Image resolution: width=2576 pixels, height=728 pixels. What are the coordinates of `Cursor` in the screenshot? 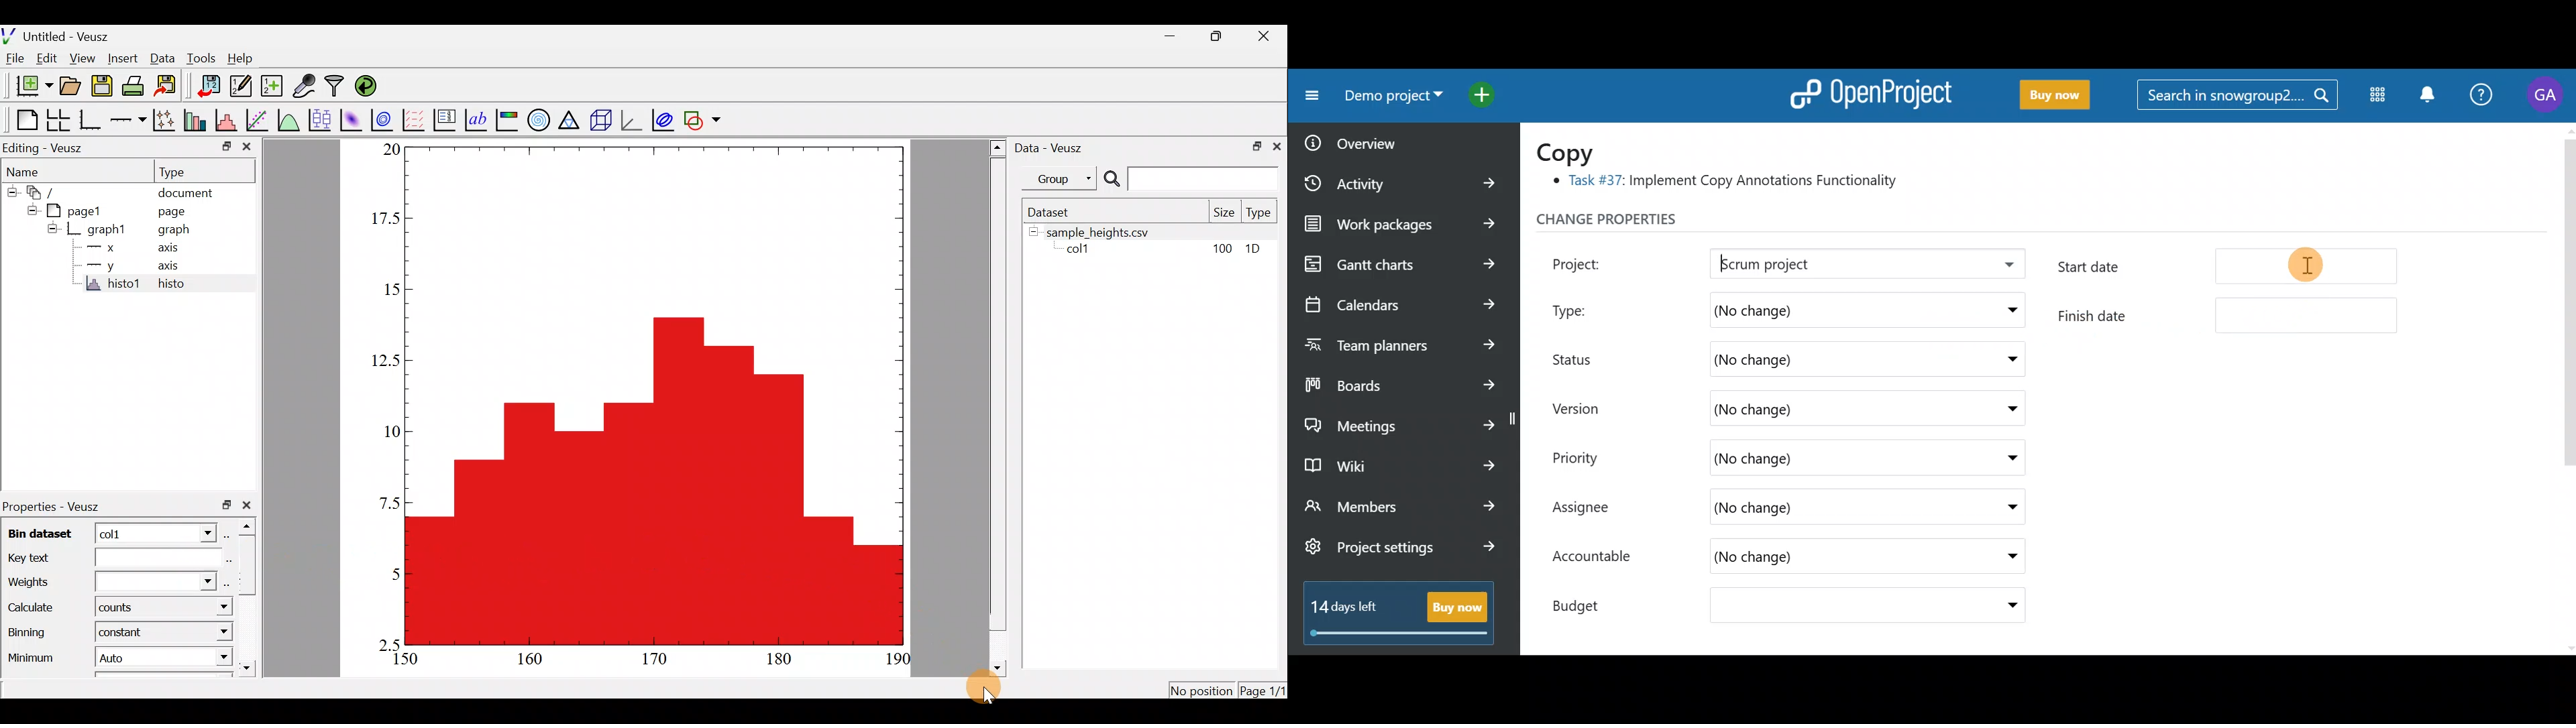 It's located at (990, 682).